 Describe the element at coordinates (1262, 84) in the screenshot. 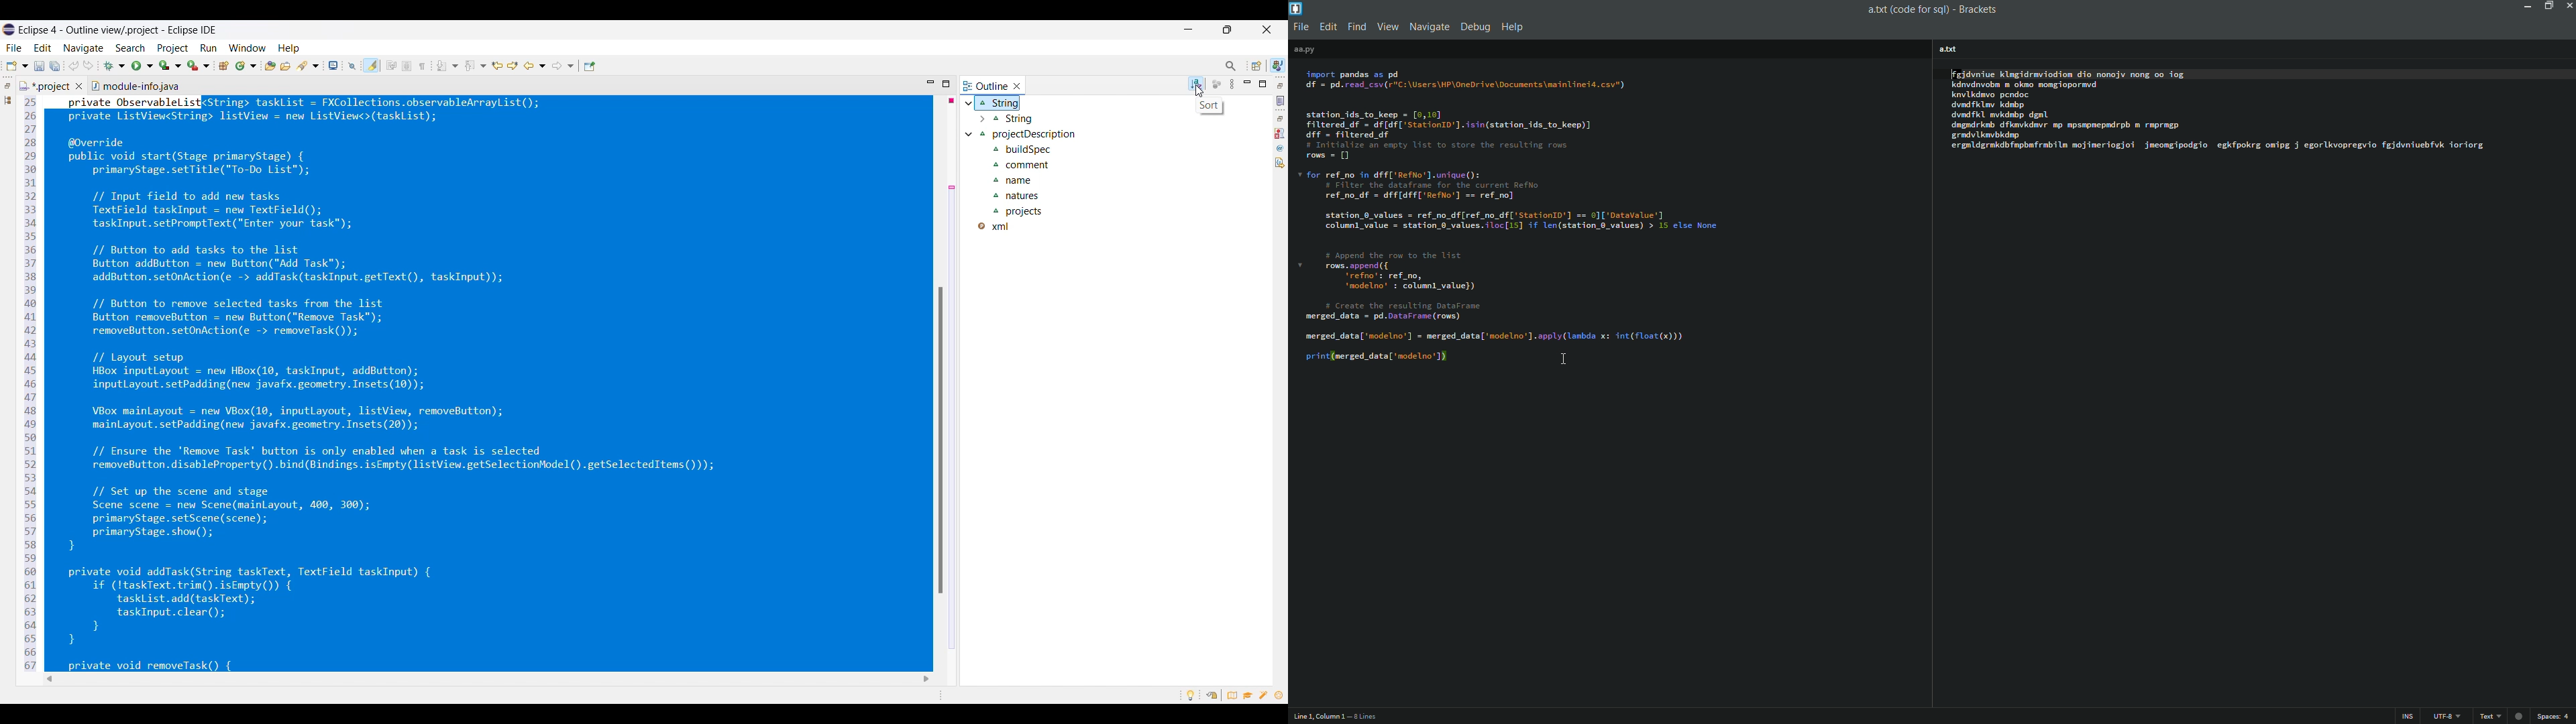

I see `Maximize` at that location.